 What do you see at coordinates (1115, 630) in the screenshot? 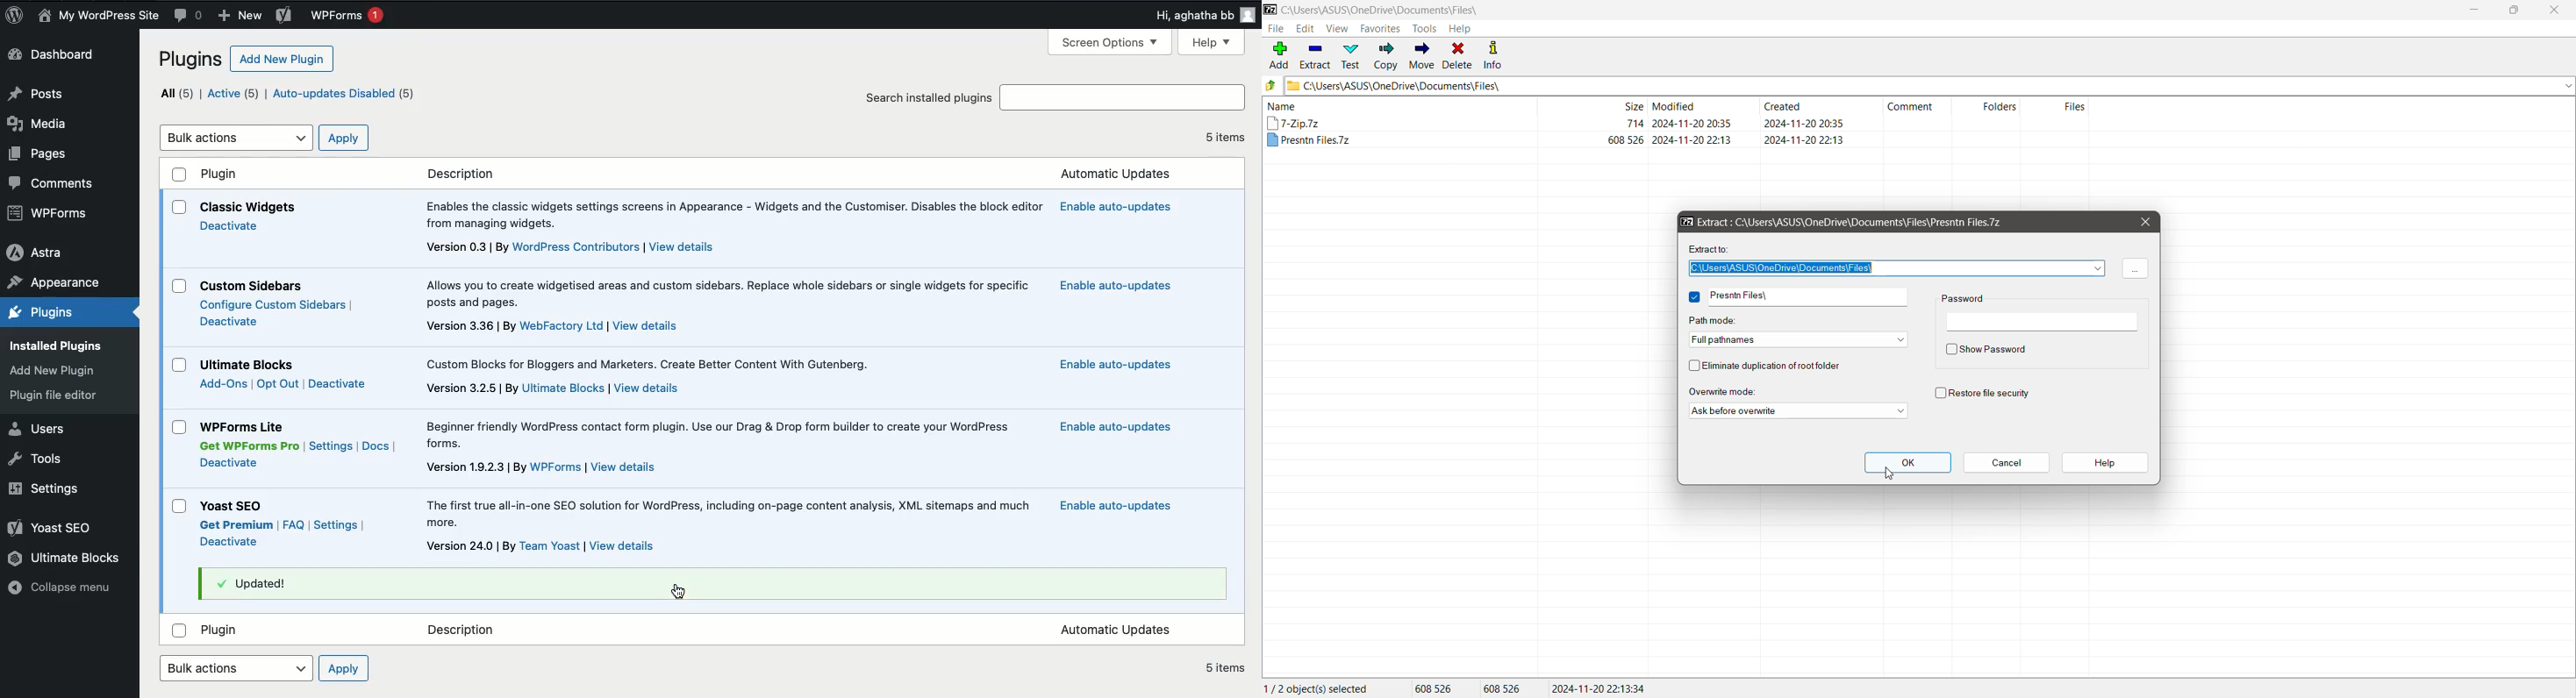
I see `Automatic updates` at bounding box center [1115, 630].